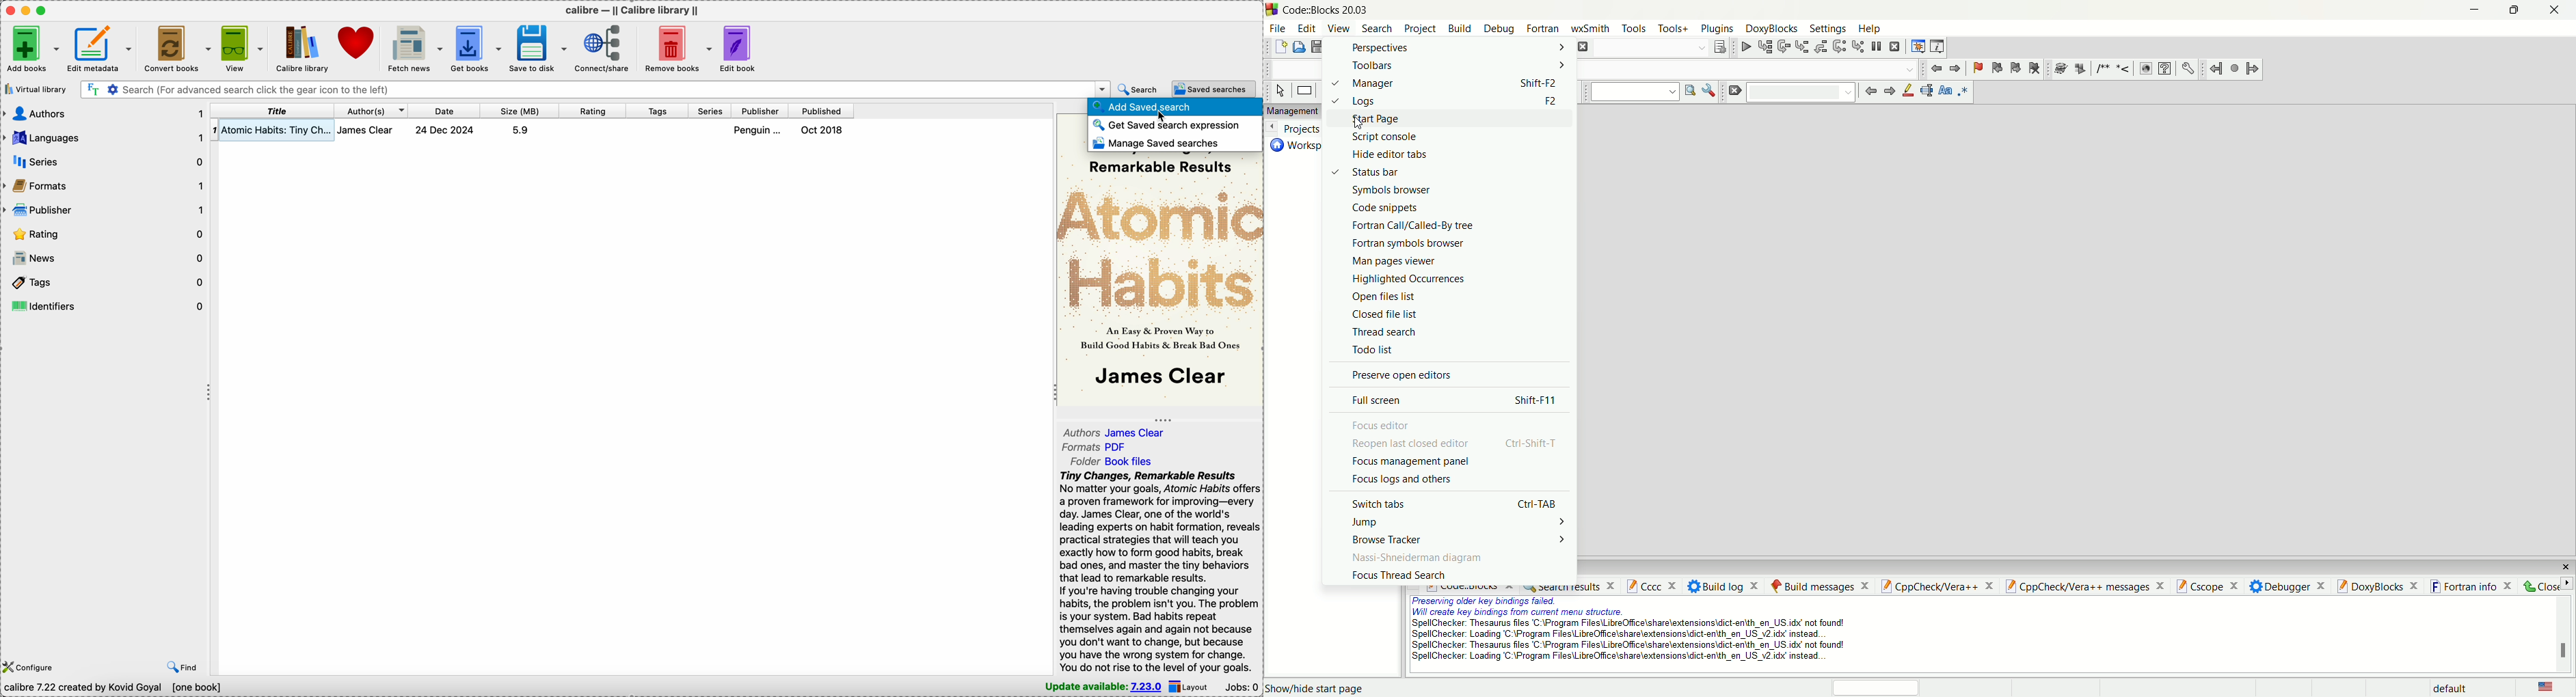 Image resolution: width=2576 pixels, height=700 pixels. Describe the element at coordinates (1309, 29) in the screenshot. I see `edit` at that location.